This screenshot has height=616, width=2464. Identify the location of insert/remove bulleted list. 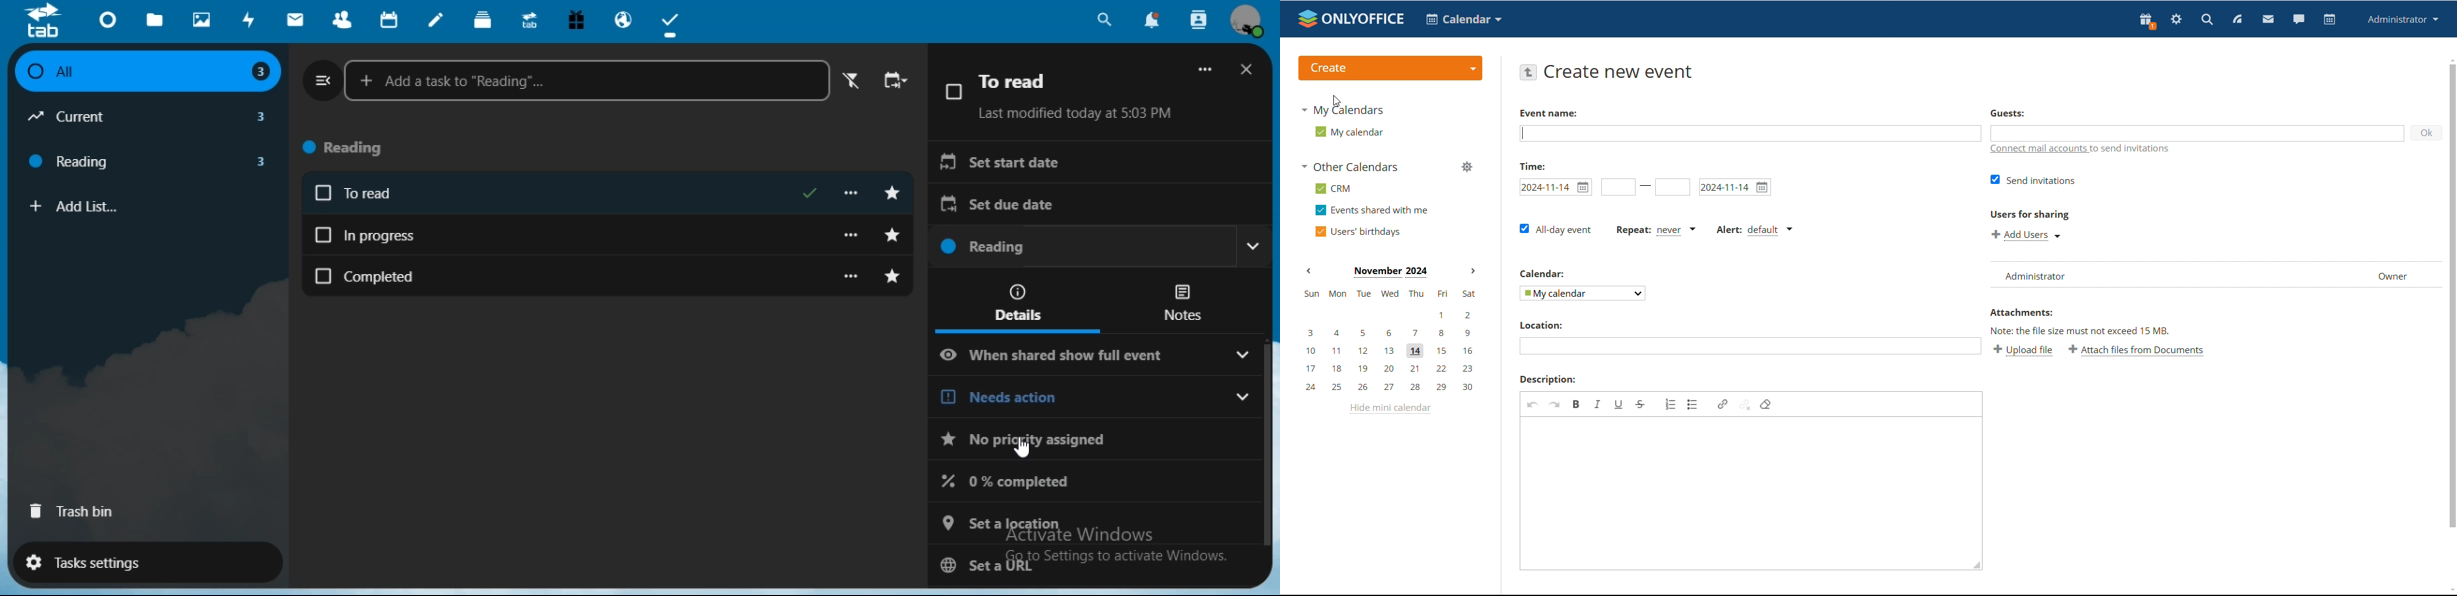
(1693, 404).